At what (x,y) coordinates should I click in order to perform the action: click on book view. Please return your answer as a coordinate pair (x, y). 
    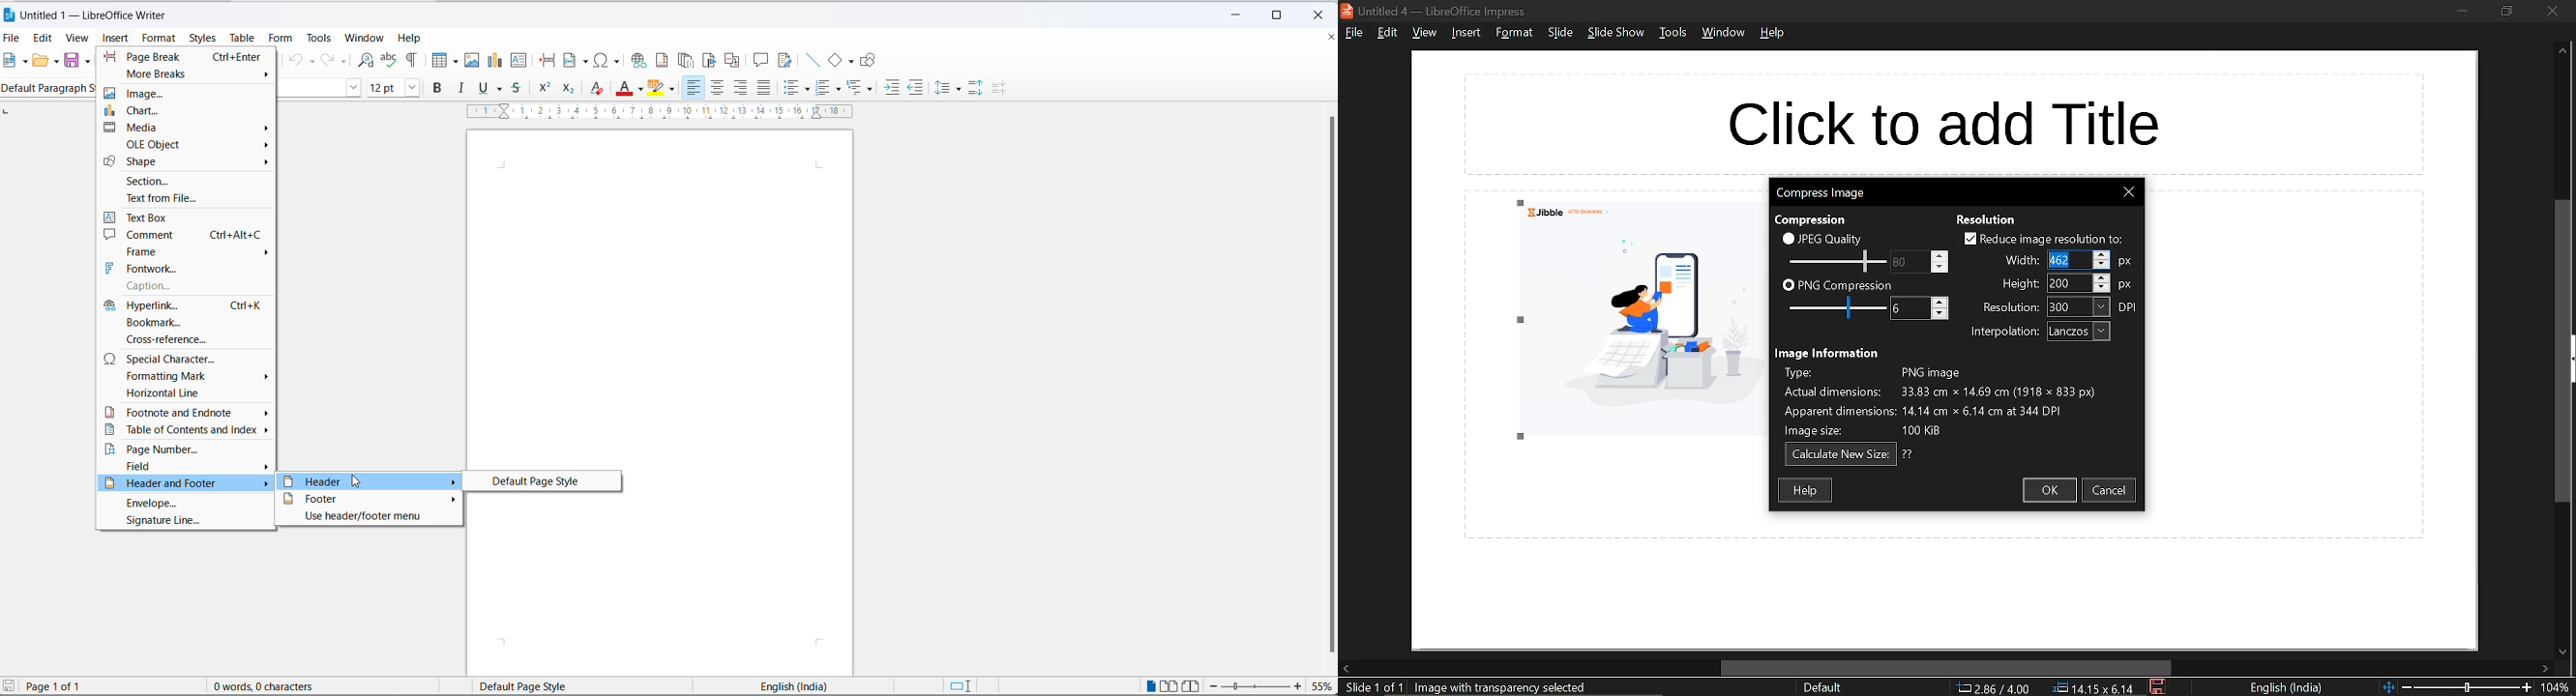
    Looking at the image, I should click on (1192, 687).